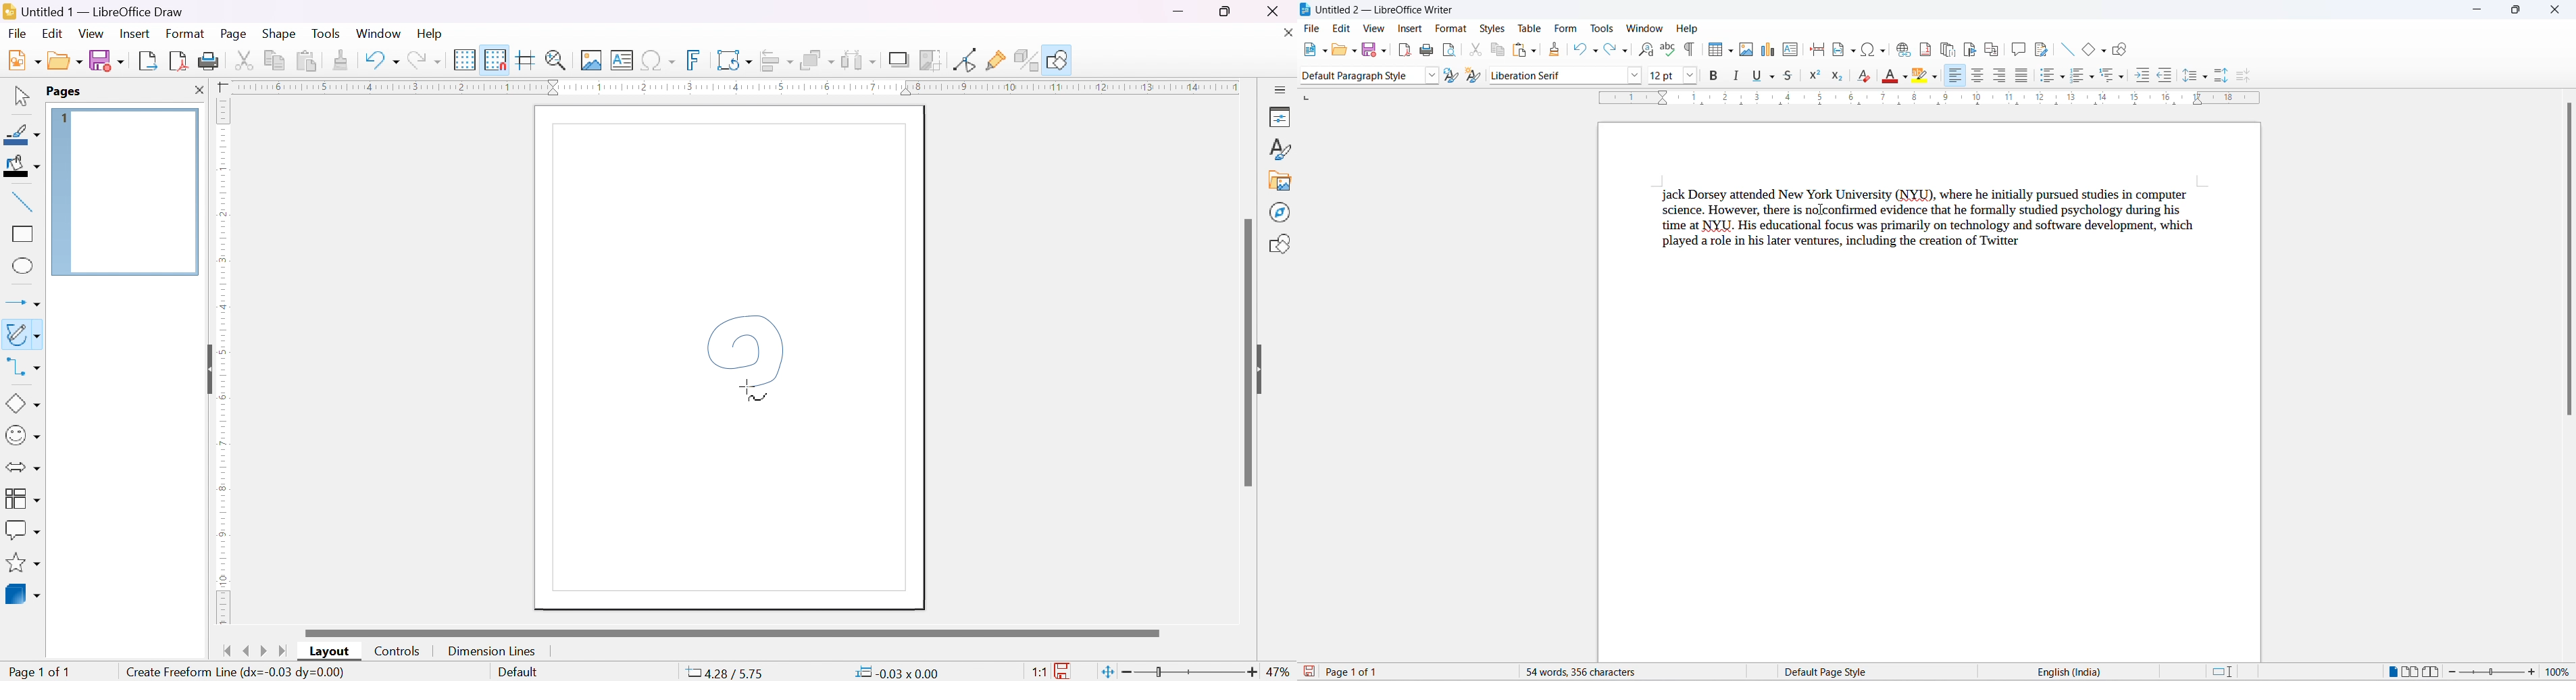 The height and width of the screenshot is (700, 2576). Describe the element at coordinates (24, 264) in the screenshot. I see `ellipse` at that location.